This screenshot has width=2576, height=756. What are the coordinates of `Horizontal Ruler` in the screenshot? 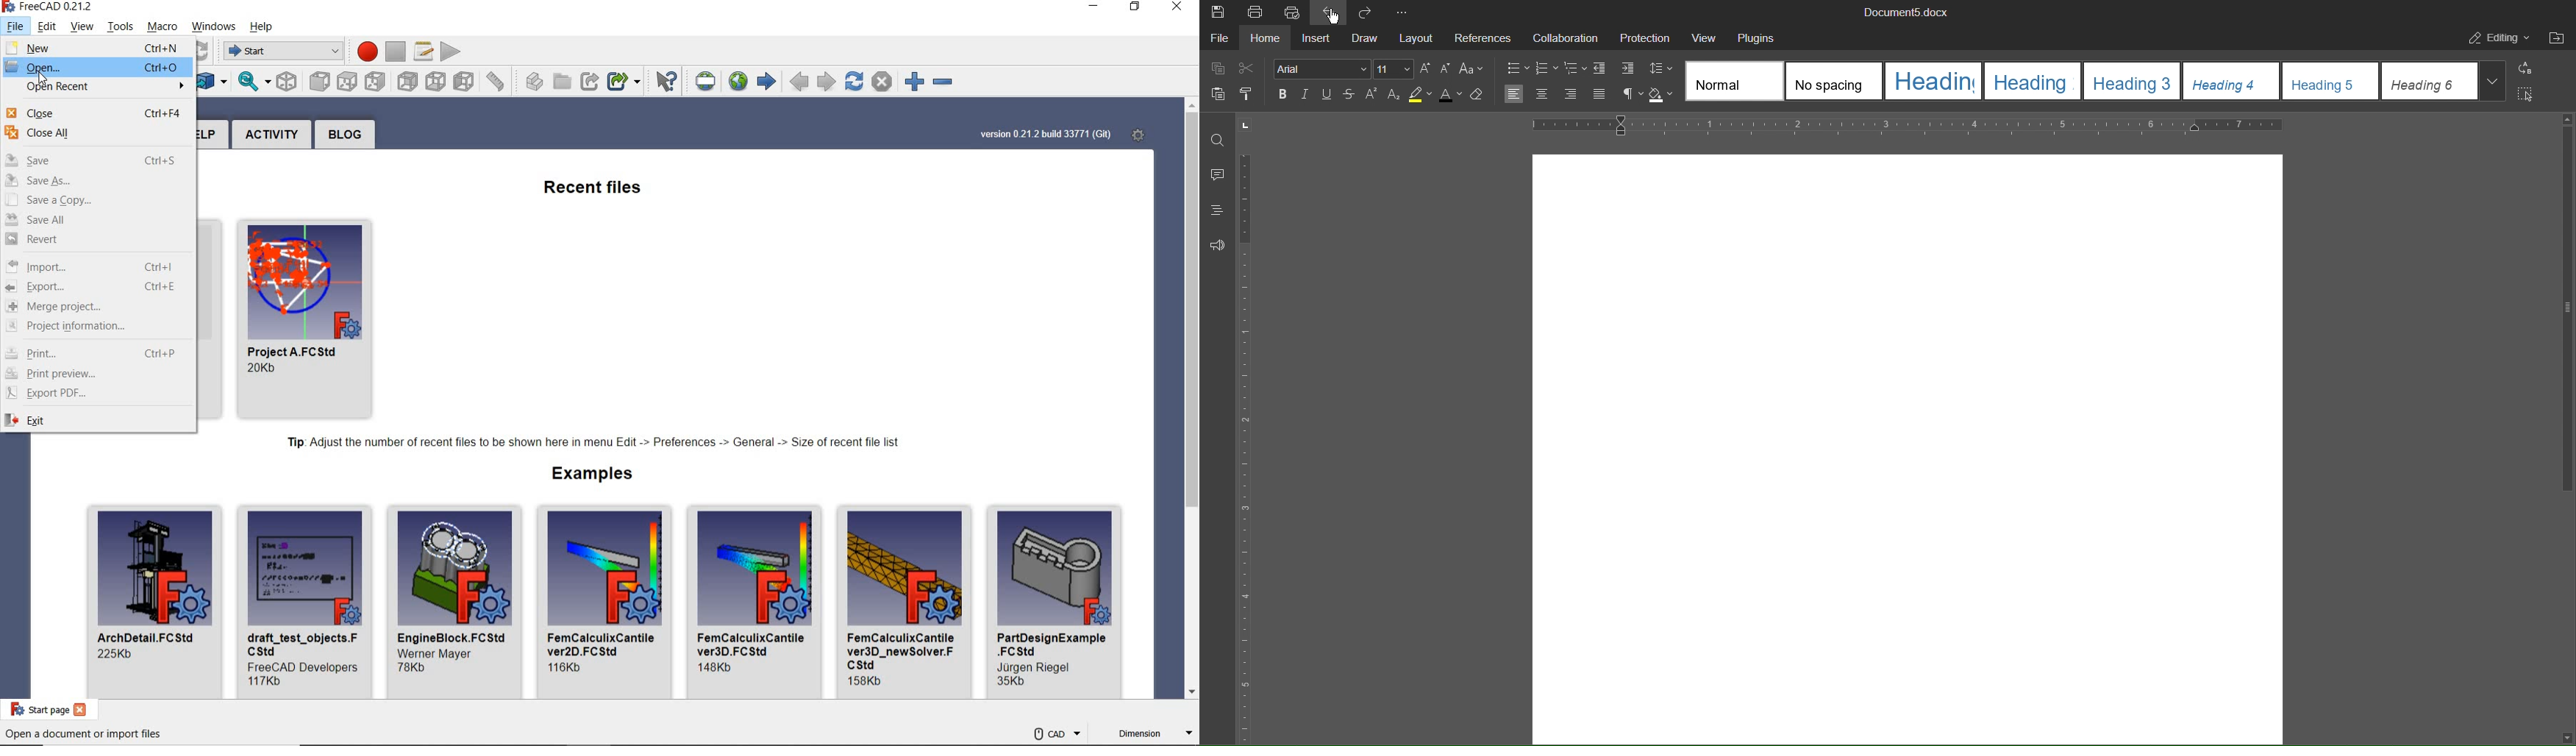 It's located at (1910, 124).